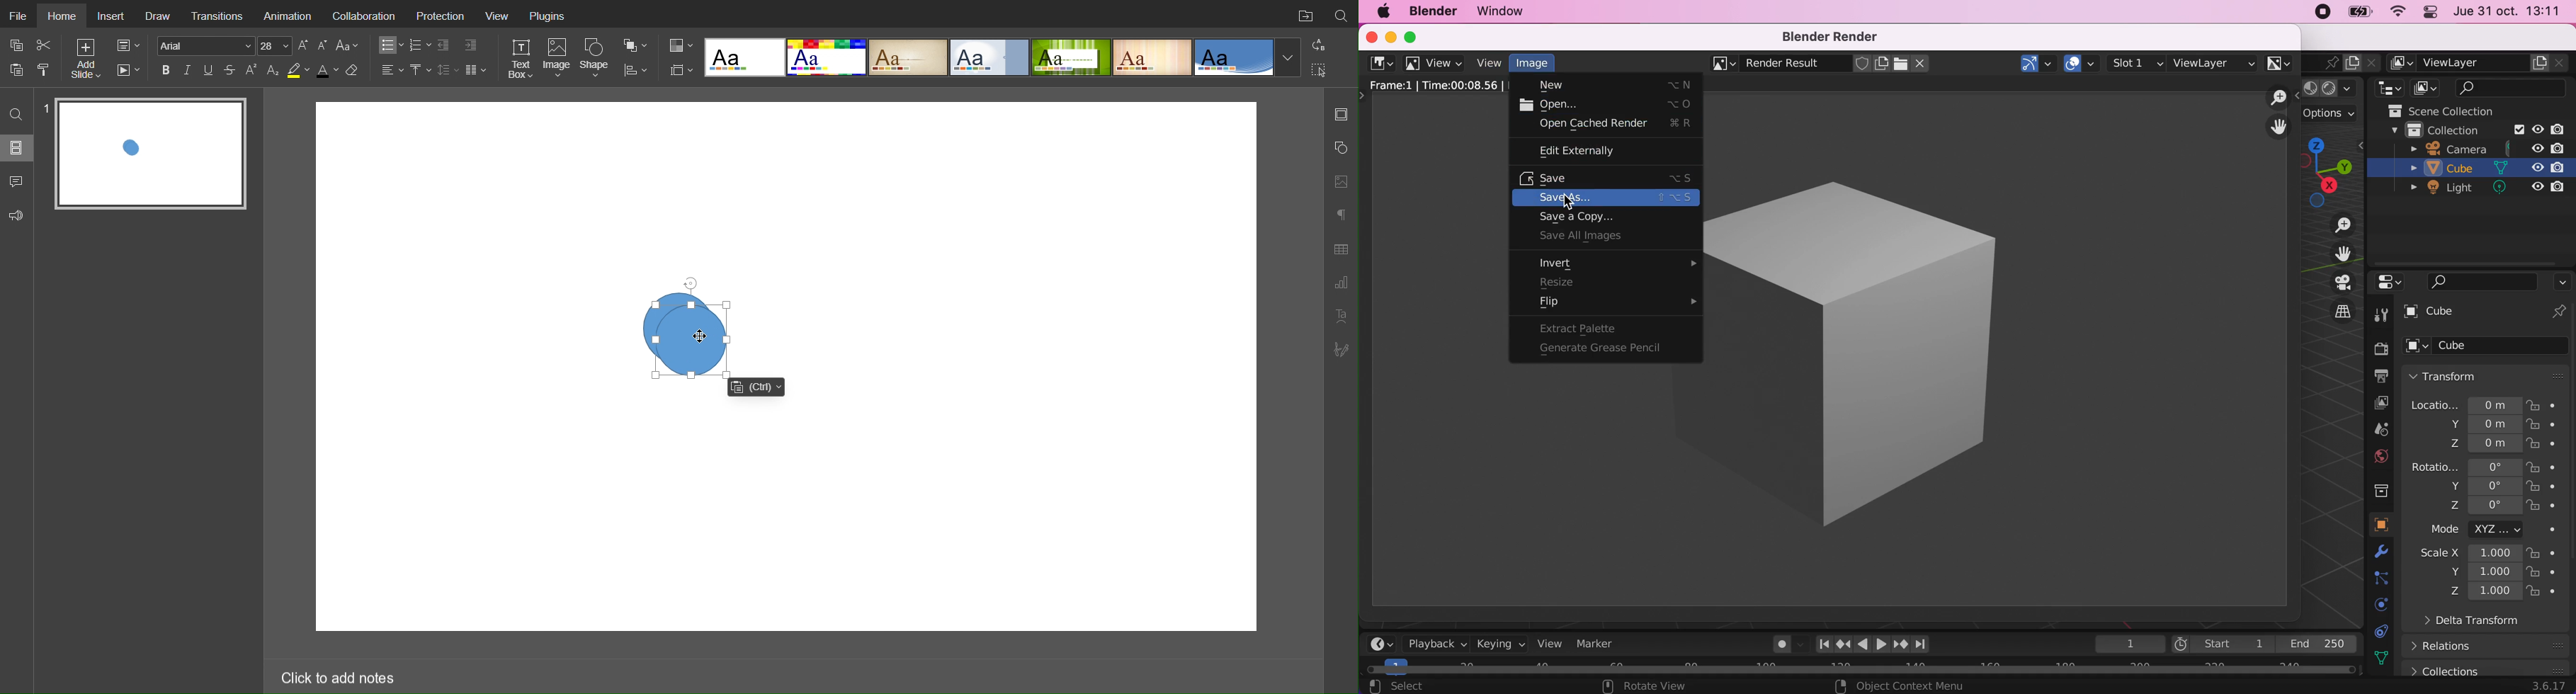  Describe the element at coordinates (2214, 61) in the screenshot. I see `view layer` at that location.